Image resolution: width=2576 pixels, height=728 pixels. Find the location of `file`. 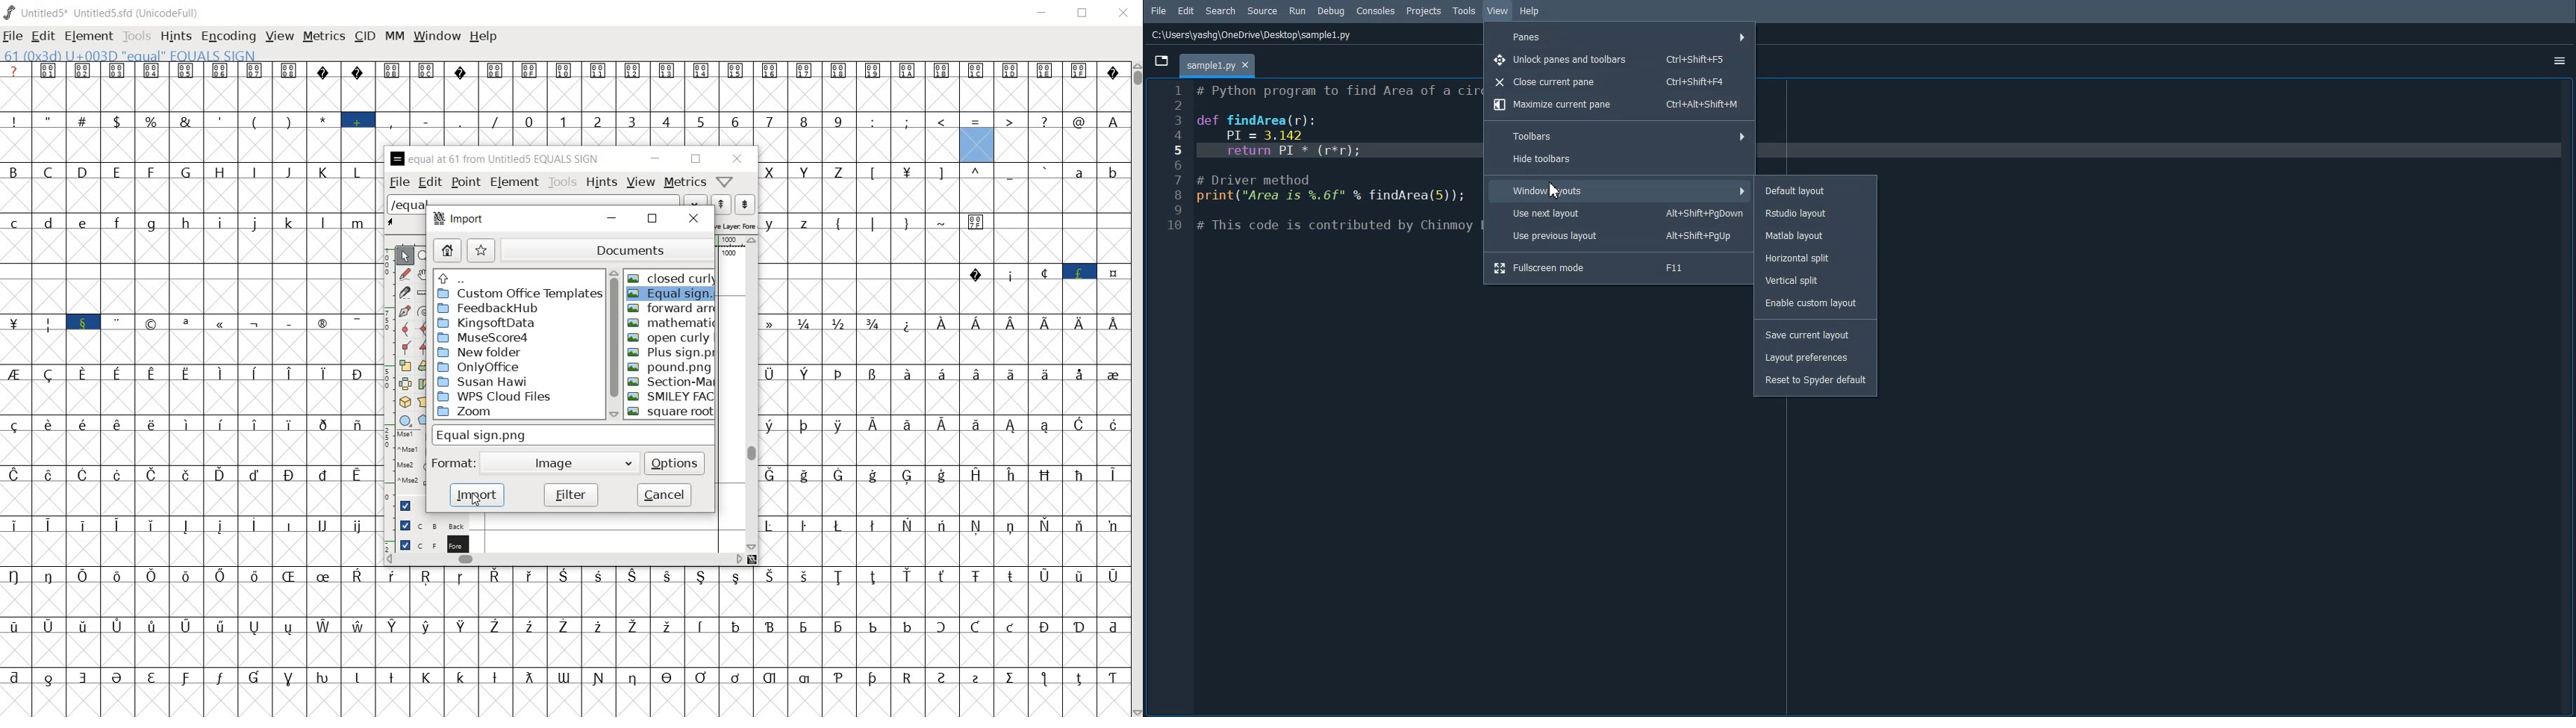

file is located at coordinates (12, 37).